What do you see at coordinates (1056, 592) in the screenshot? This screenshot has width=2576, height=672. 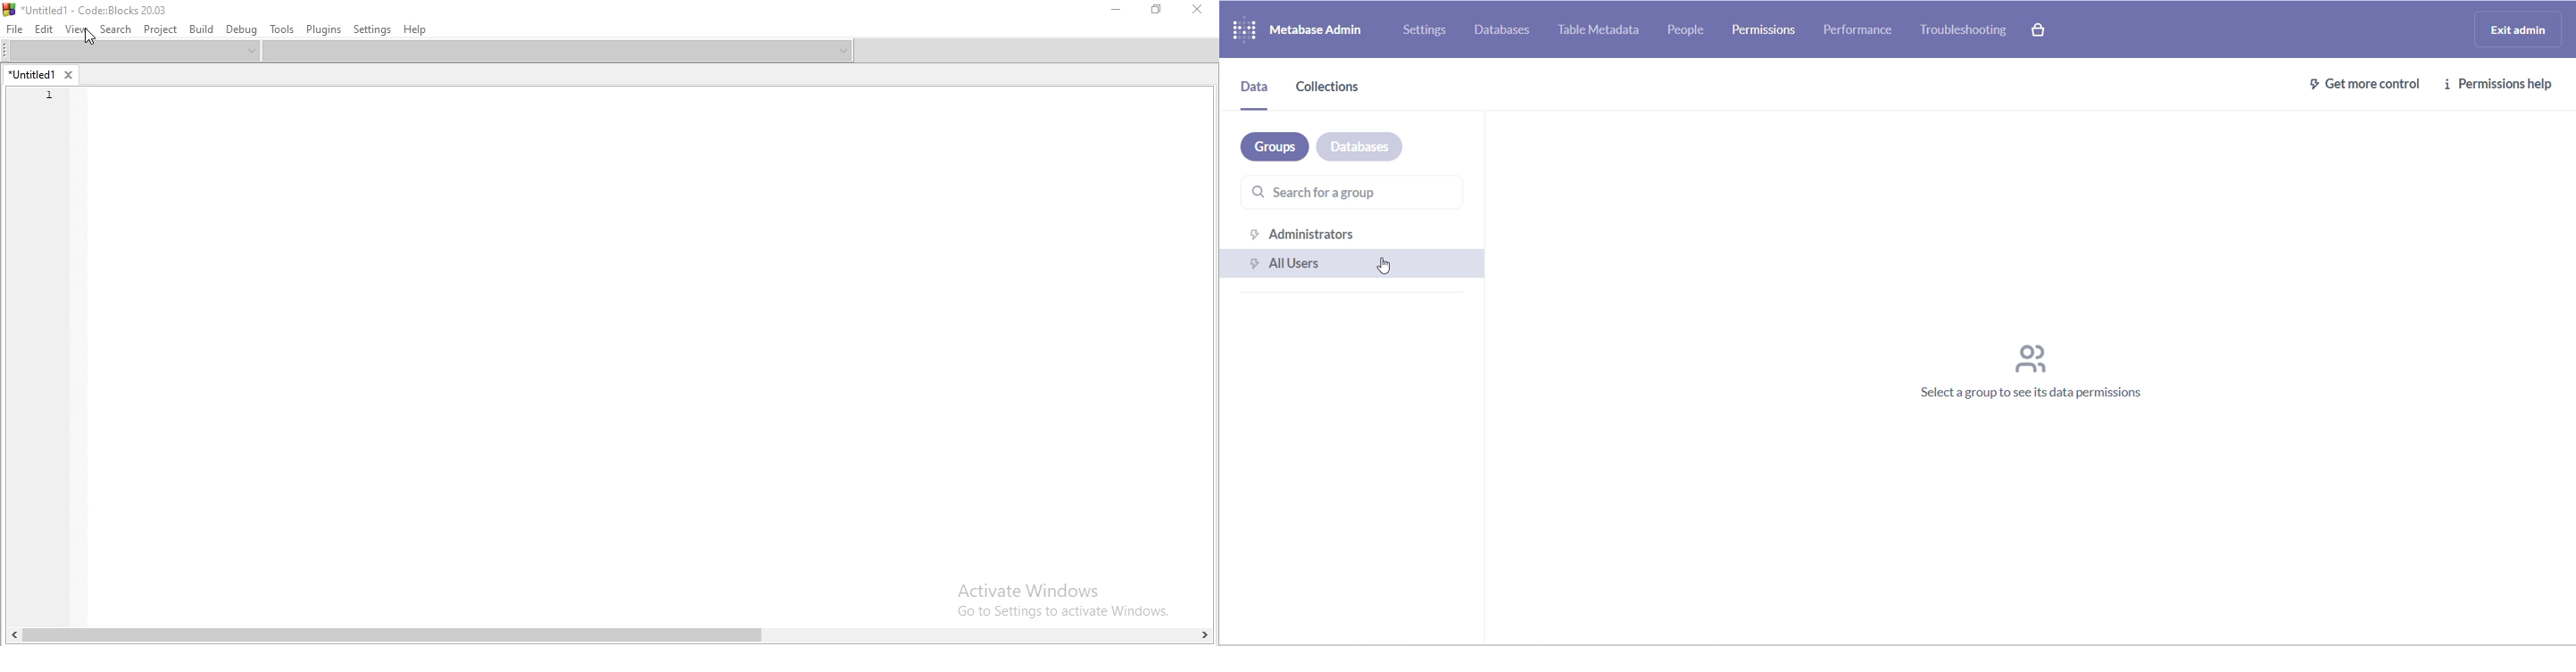 I see `Activate Windows
Go to Settings to activate Windows.` at bounding box center [1056, 592].